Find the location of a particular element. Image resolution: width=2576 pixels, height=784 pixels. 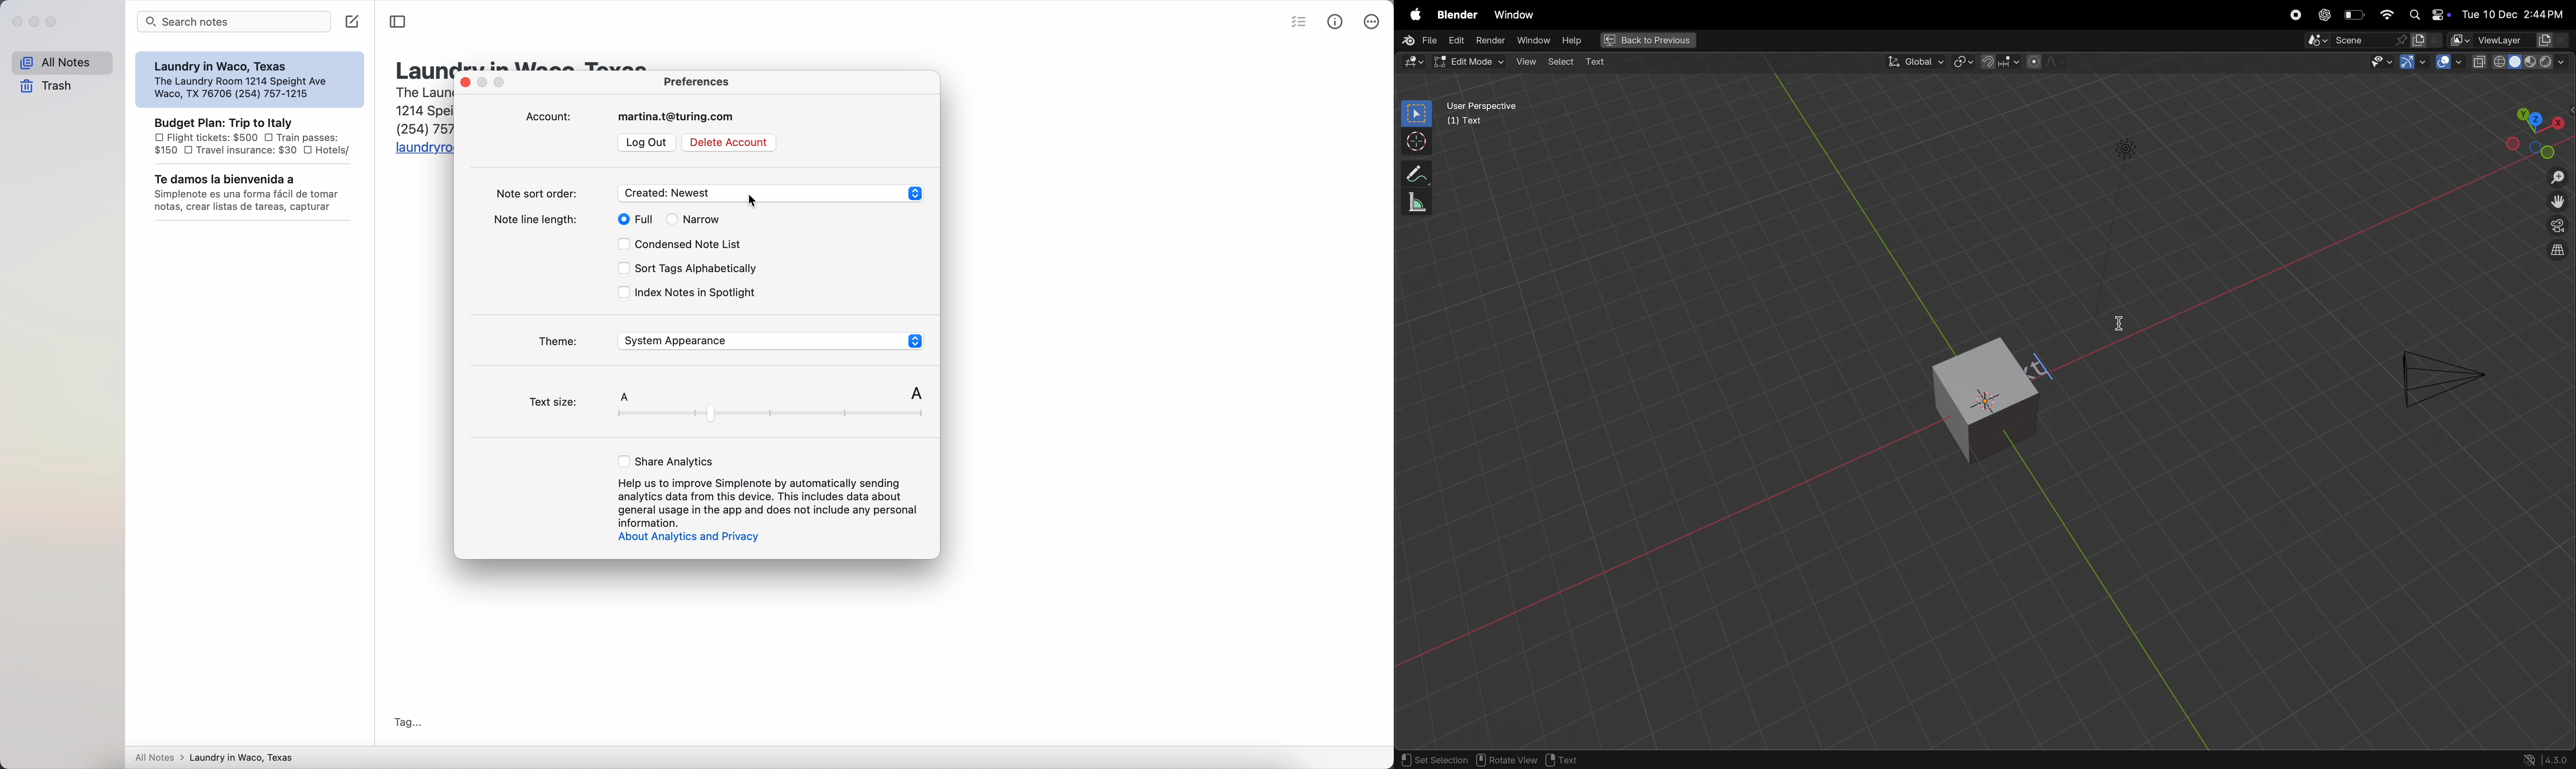

snap is located at coordinates (2001, 62).